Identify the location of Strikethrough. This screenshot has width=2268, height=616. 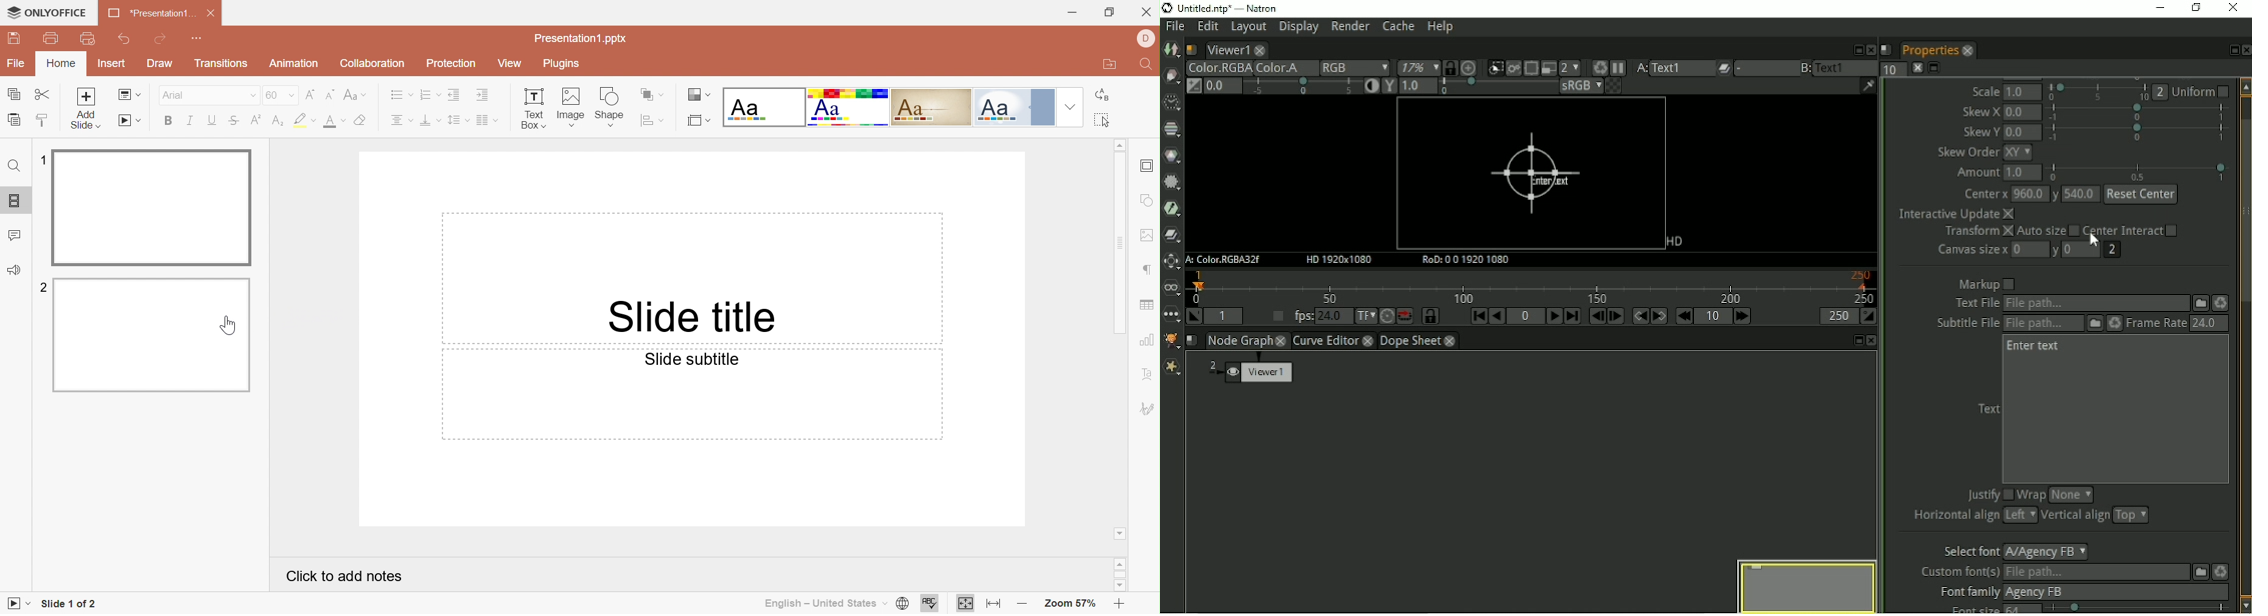
(234, 121).